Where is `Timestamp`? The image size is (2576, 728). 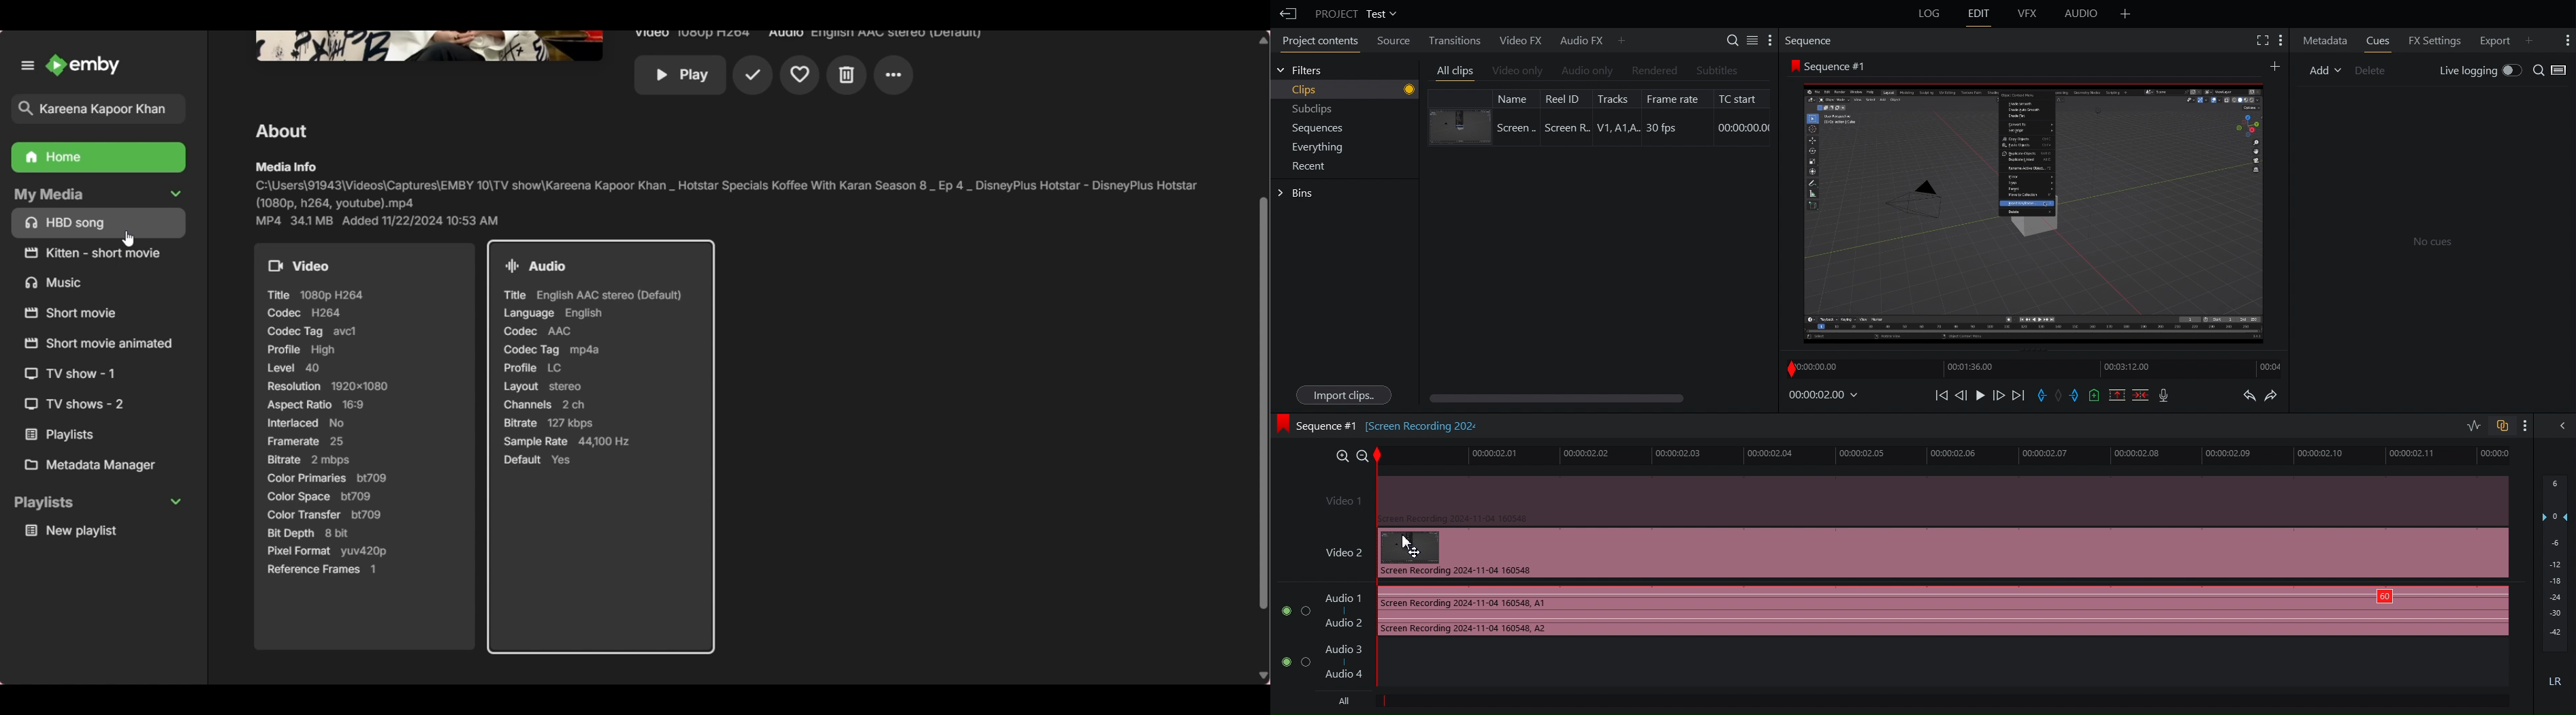 Timestamp is located at coordinates (1822, 397).